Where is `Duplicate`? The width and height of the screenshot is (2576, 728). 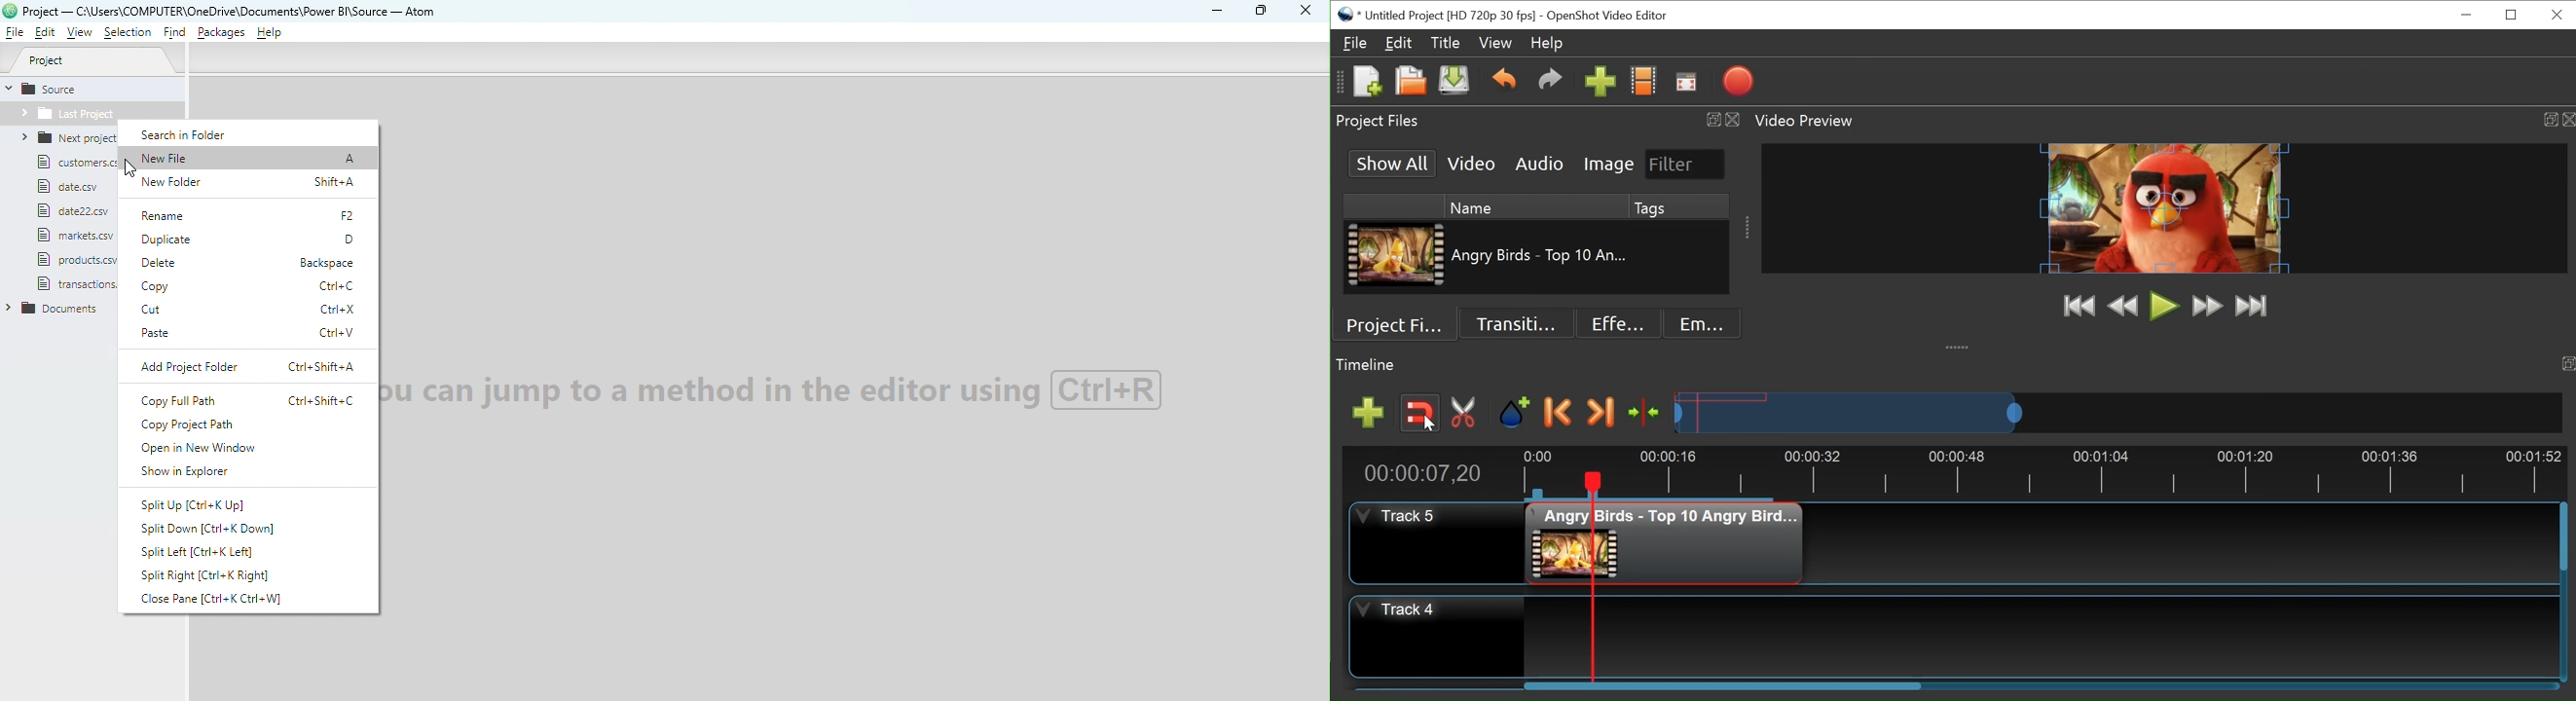
Duplicate is located at coordinates (248, 241).